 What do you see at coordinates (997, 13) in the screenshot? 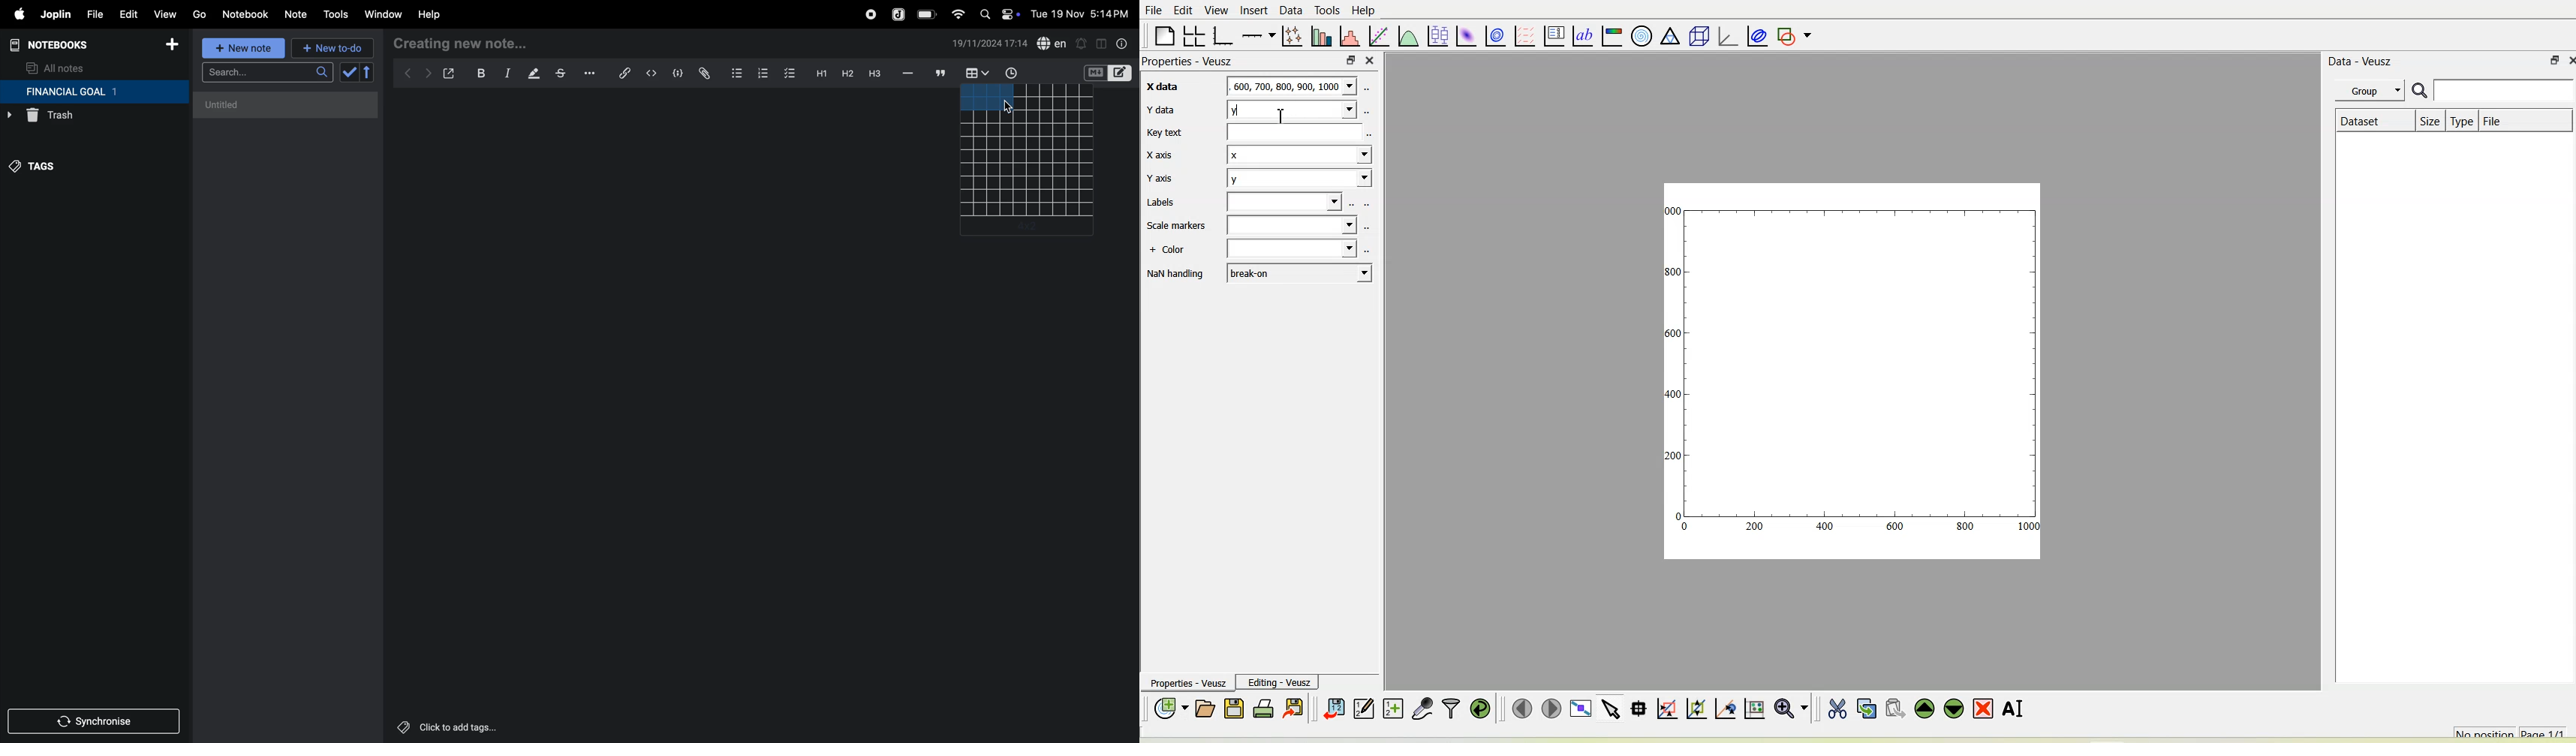
I see `apple widgets` at bounding box center [997, 13].